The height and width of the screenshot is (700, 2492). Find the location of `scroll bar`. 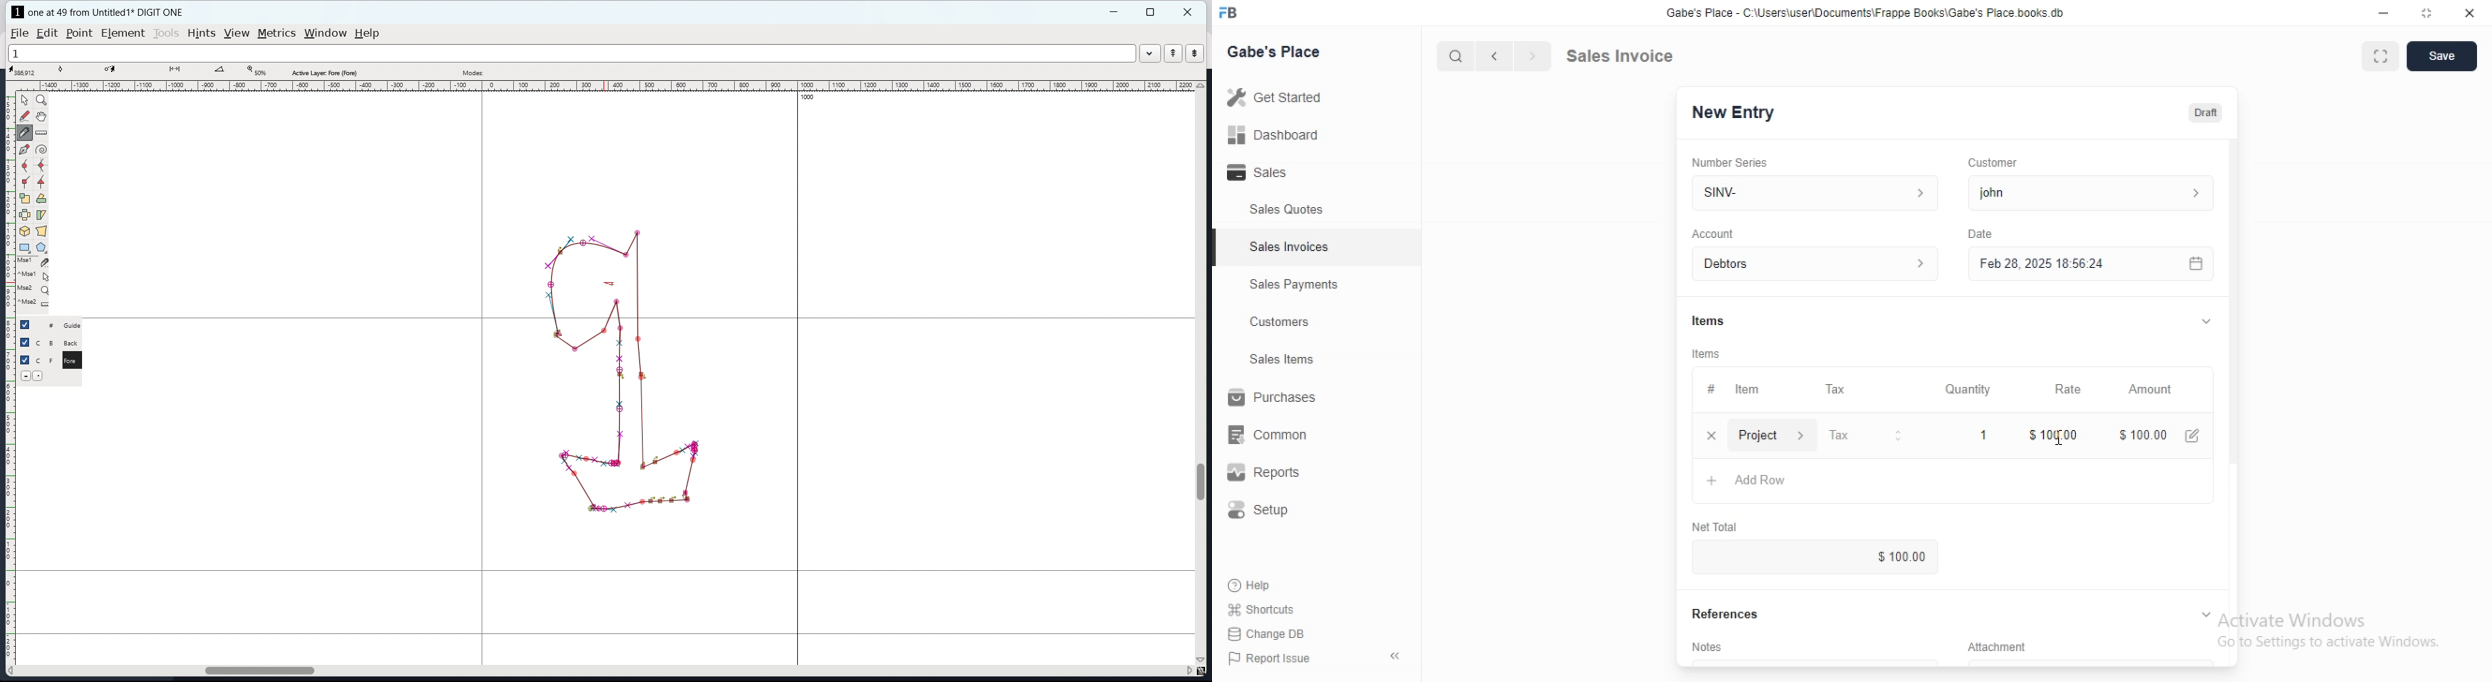

scroll bar is located at coordinates (2233, 321).